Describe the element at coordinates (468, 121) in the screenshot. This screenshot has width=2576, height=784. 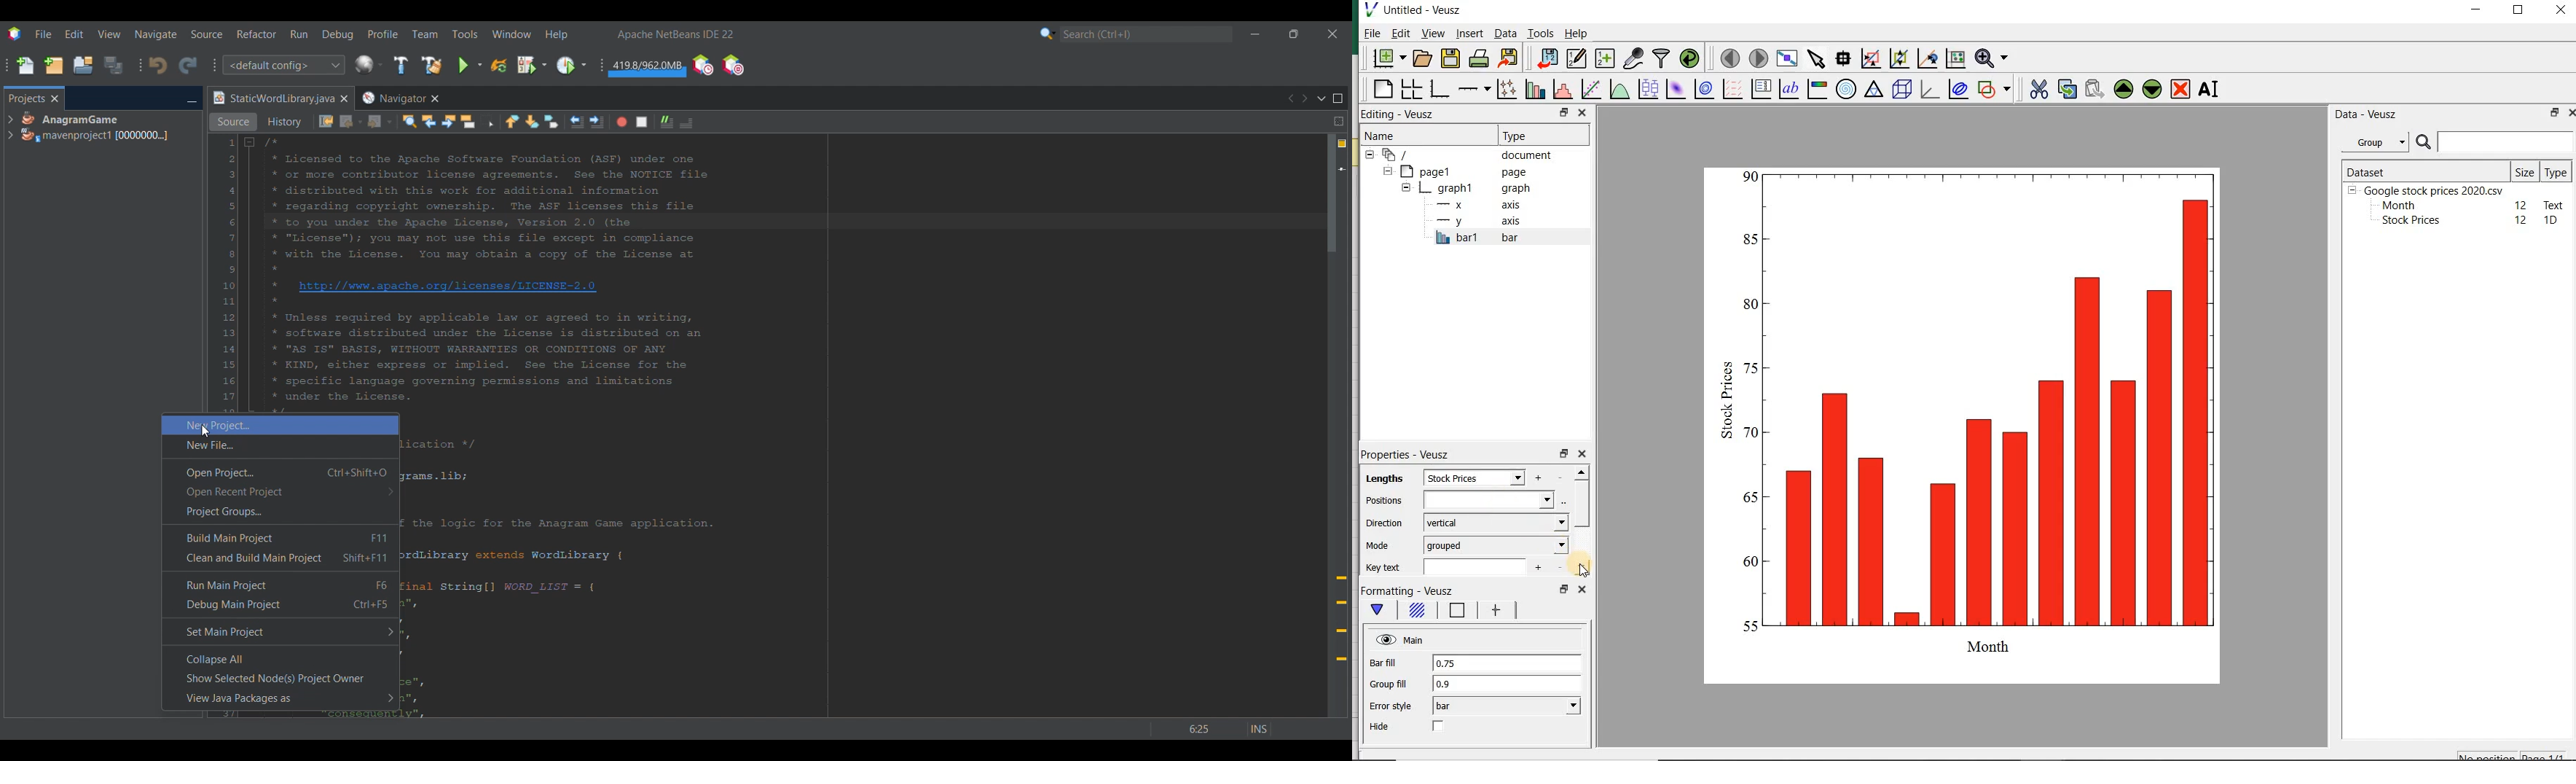
I see `Toggle highlight search` at that location.